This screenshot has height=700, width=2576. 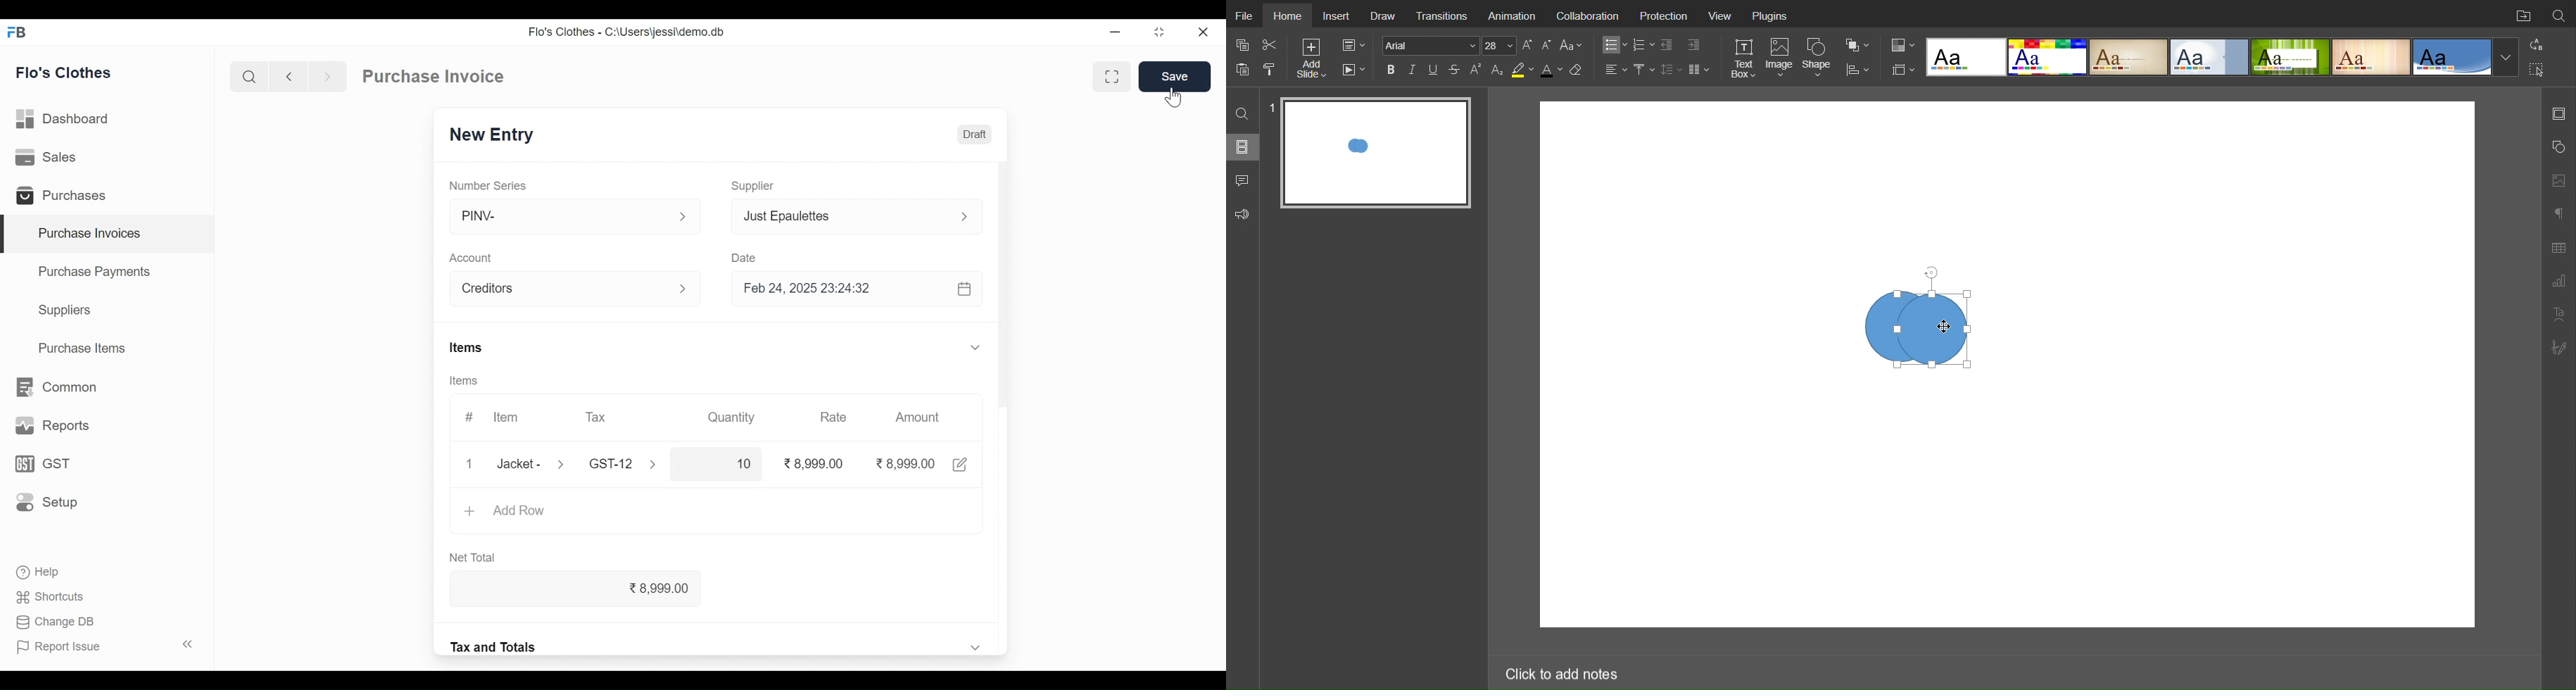 What do you see at coordinates (2558, 246) in the screenshot?
I see `Table Settings` at bounding box center [2558, 246].